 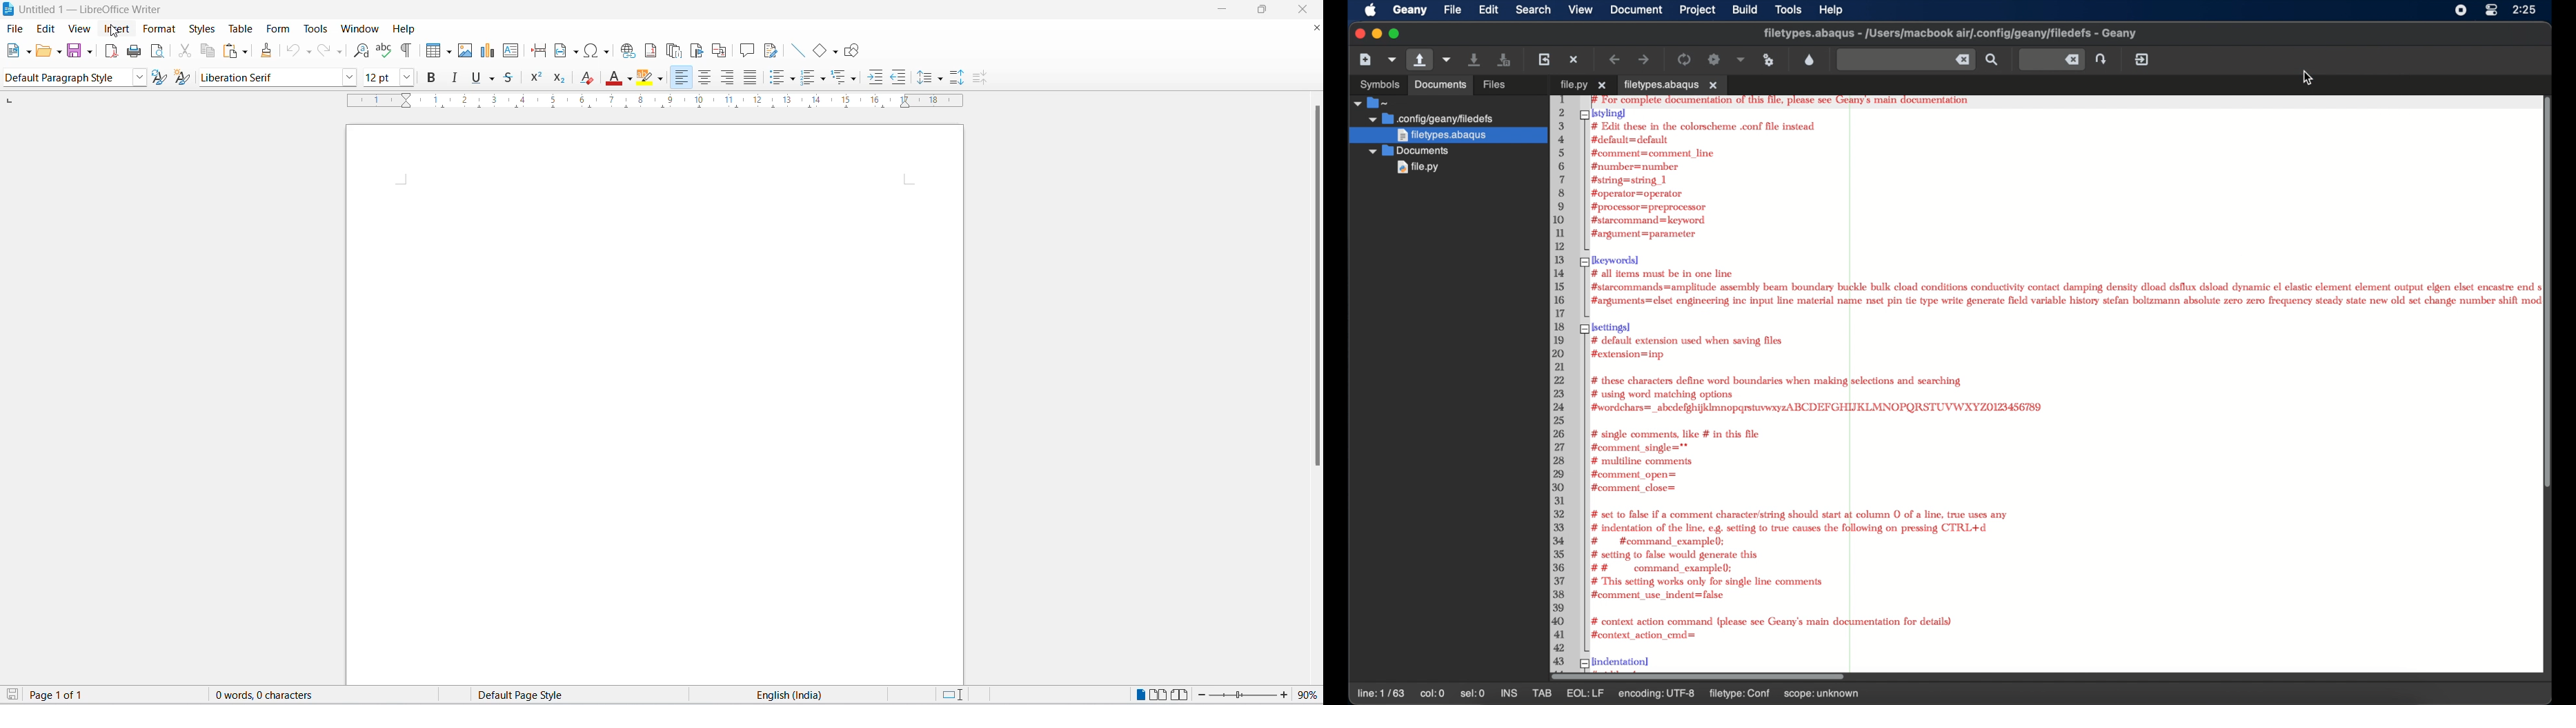 What do you see at coordinates (1315, 26) in the screenshot?
I see `close` at bounding box center [1315, 26].